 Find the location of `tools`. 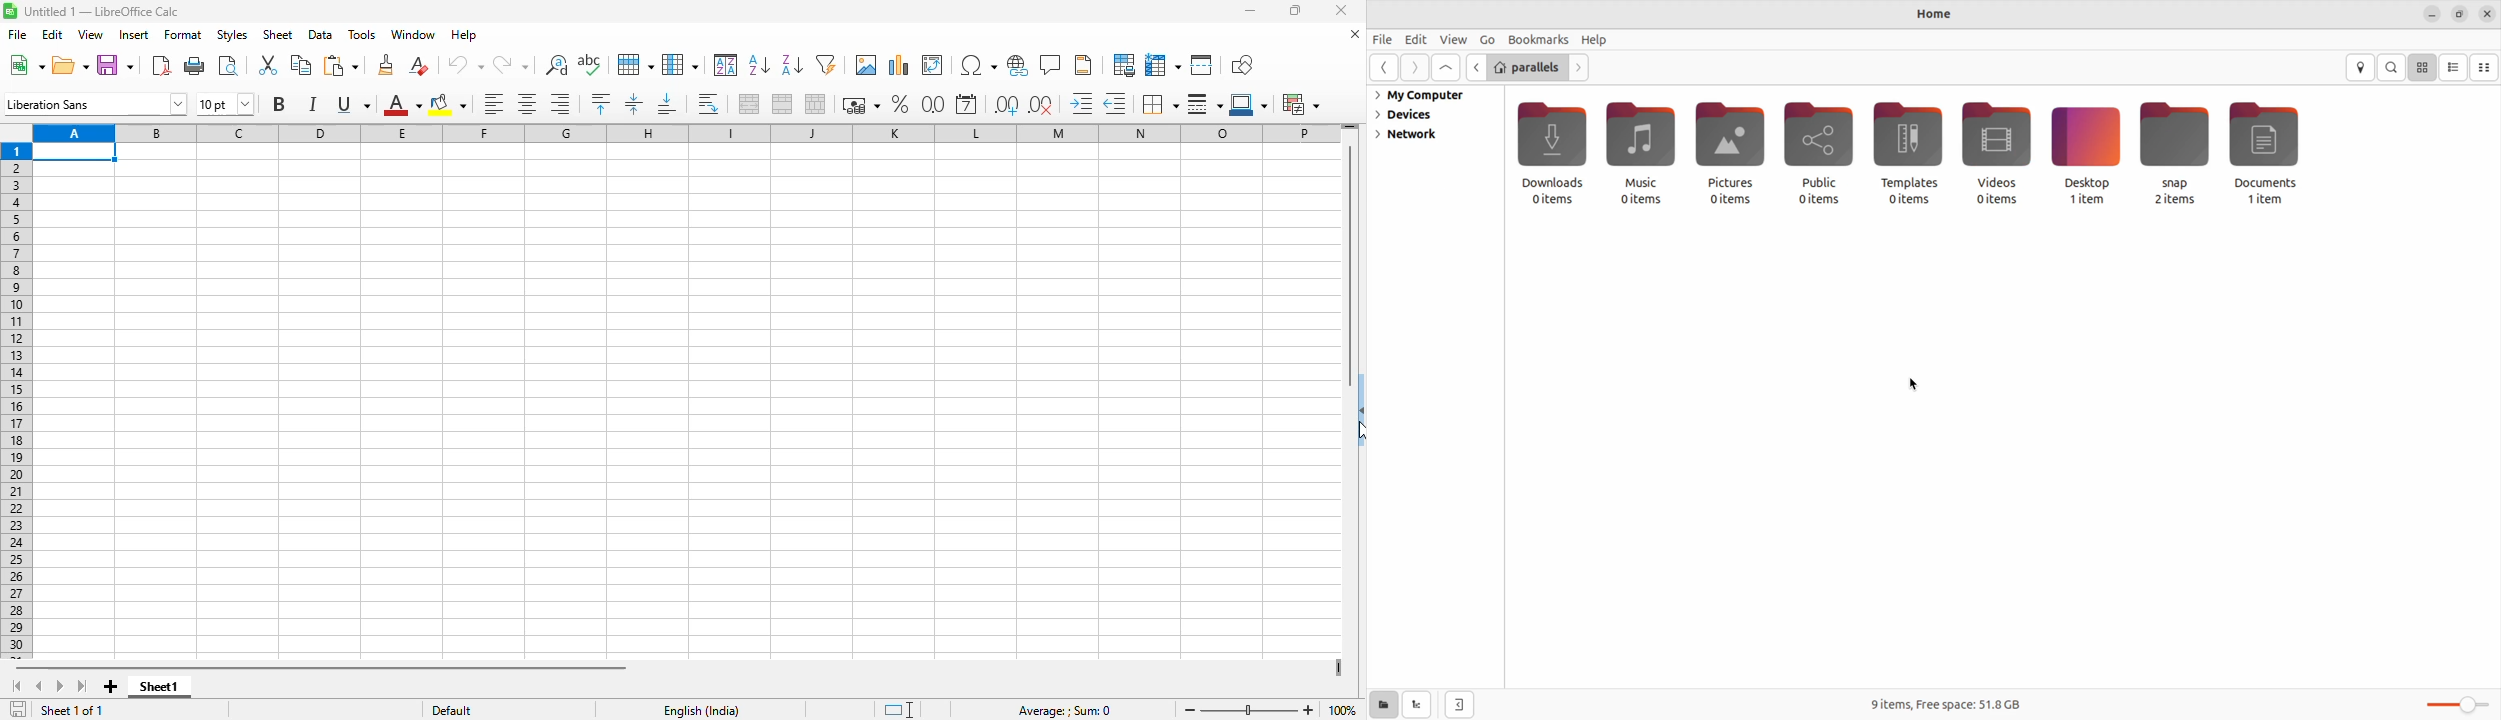

tools is located at coordinates (362, 35).